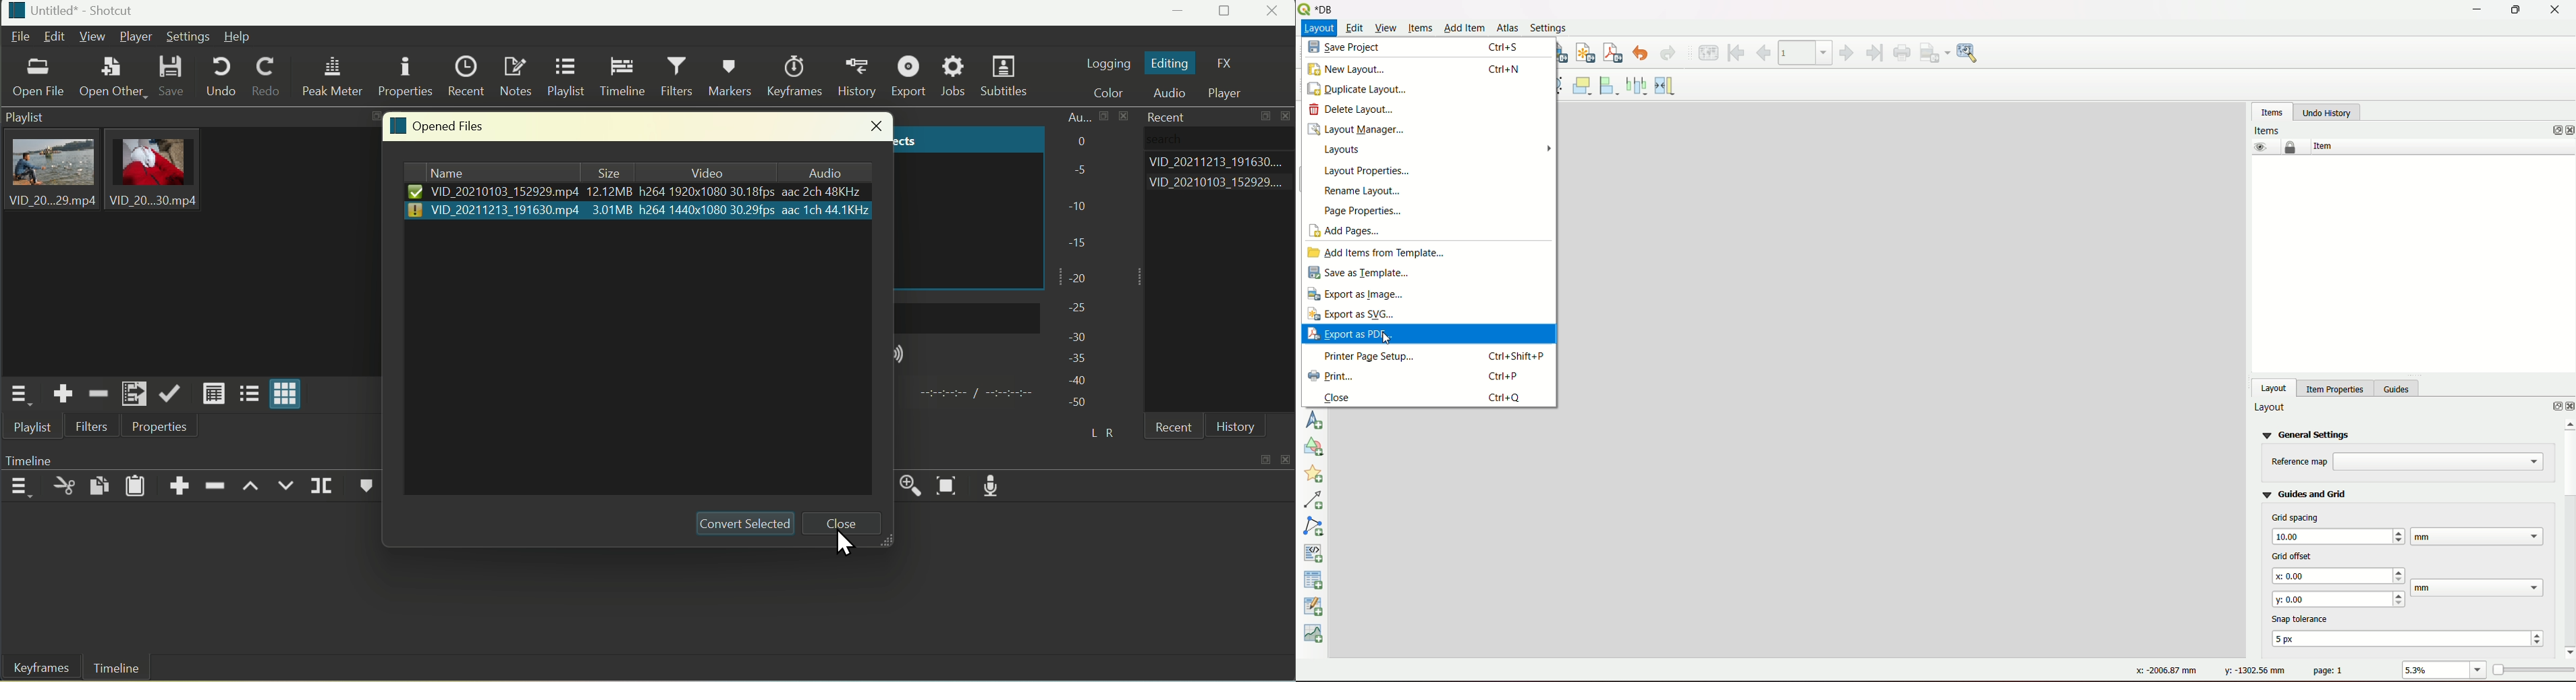 The height and width of the screenshot is (700, 2576). Describe the element at coordinates (1386, 338) in the screenshot. I see `Cursor` at that location.